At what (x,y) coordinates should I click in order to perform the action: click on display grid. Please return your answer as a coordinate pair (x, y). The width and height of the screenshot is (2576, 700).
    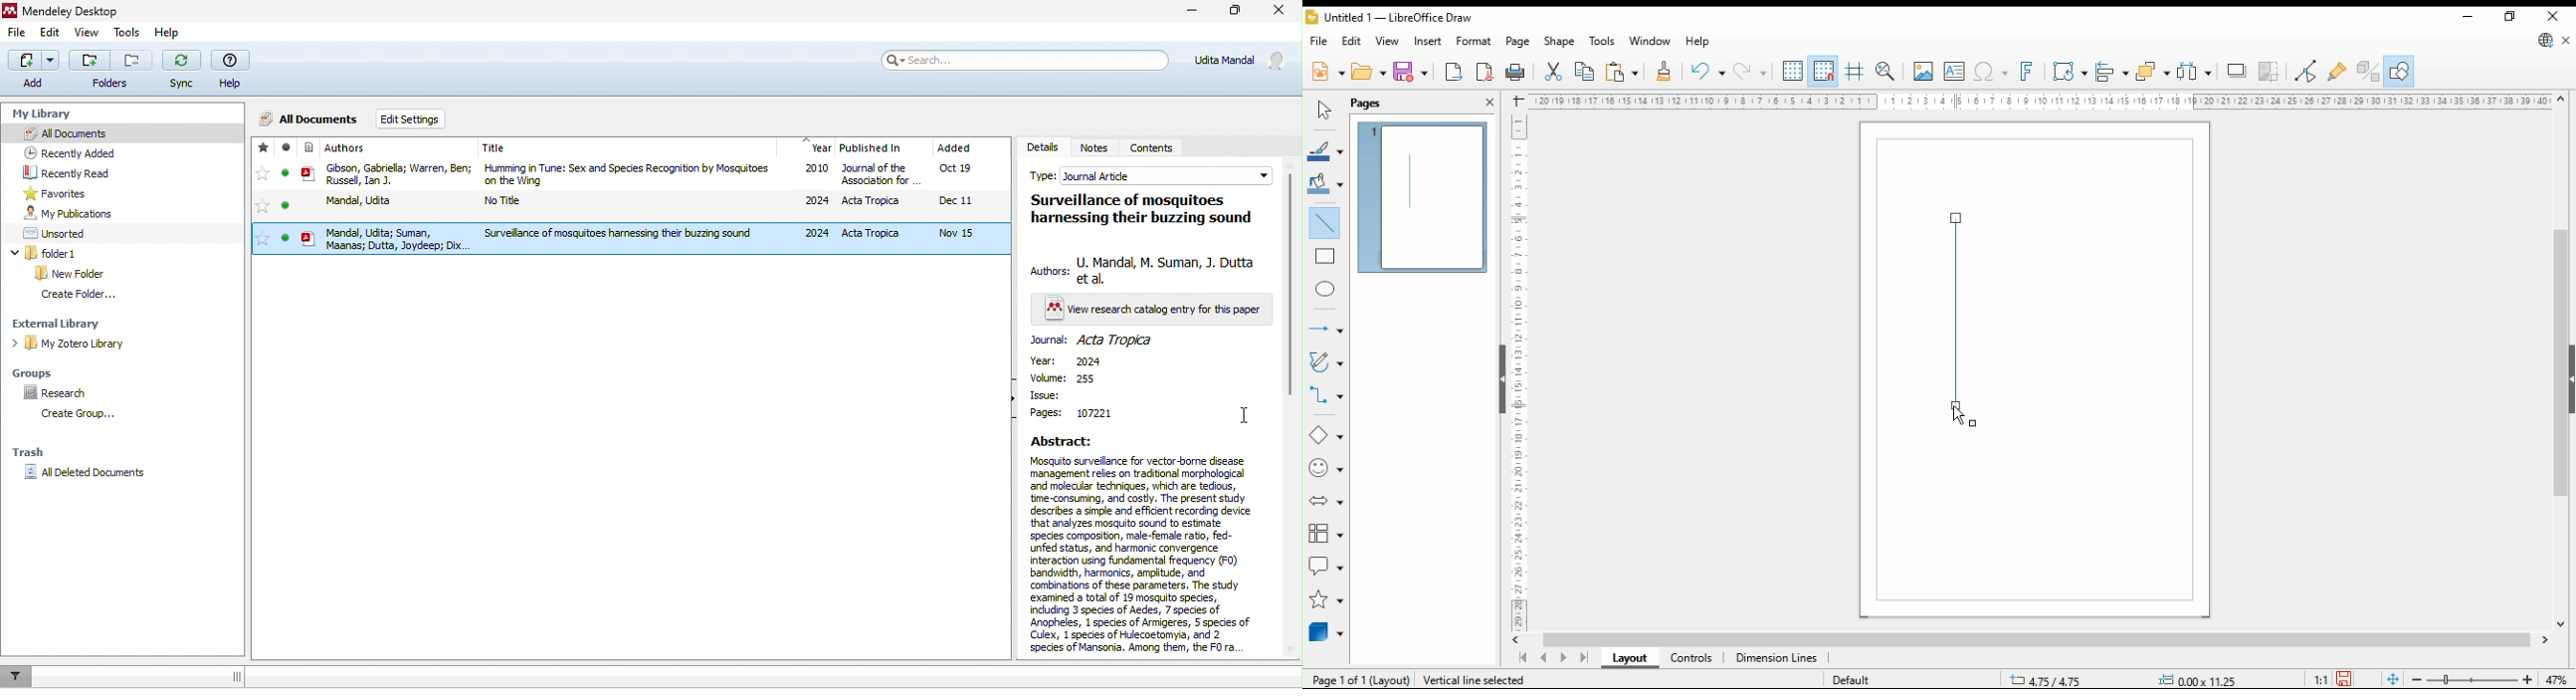
    Looking at the image, I should click on (1793, 70).